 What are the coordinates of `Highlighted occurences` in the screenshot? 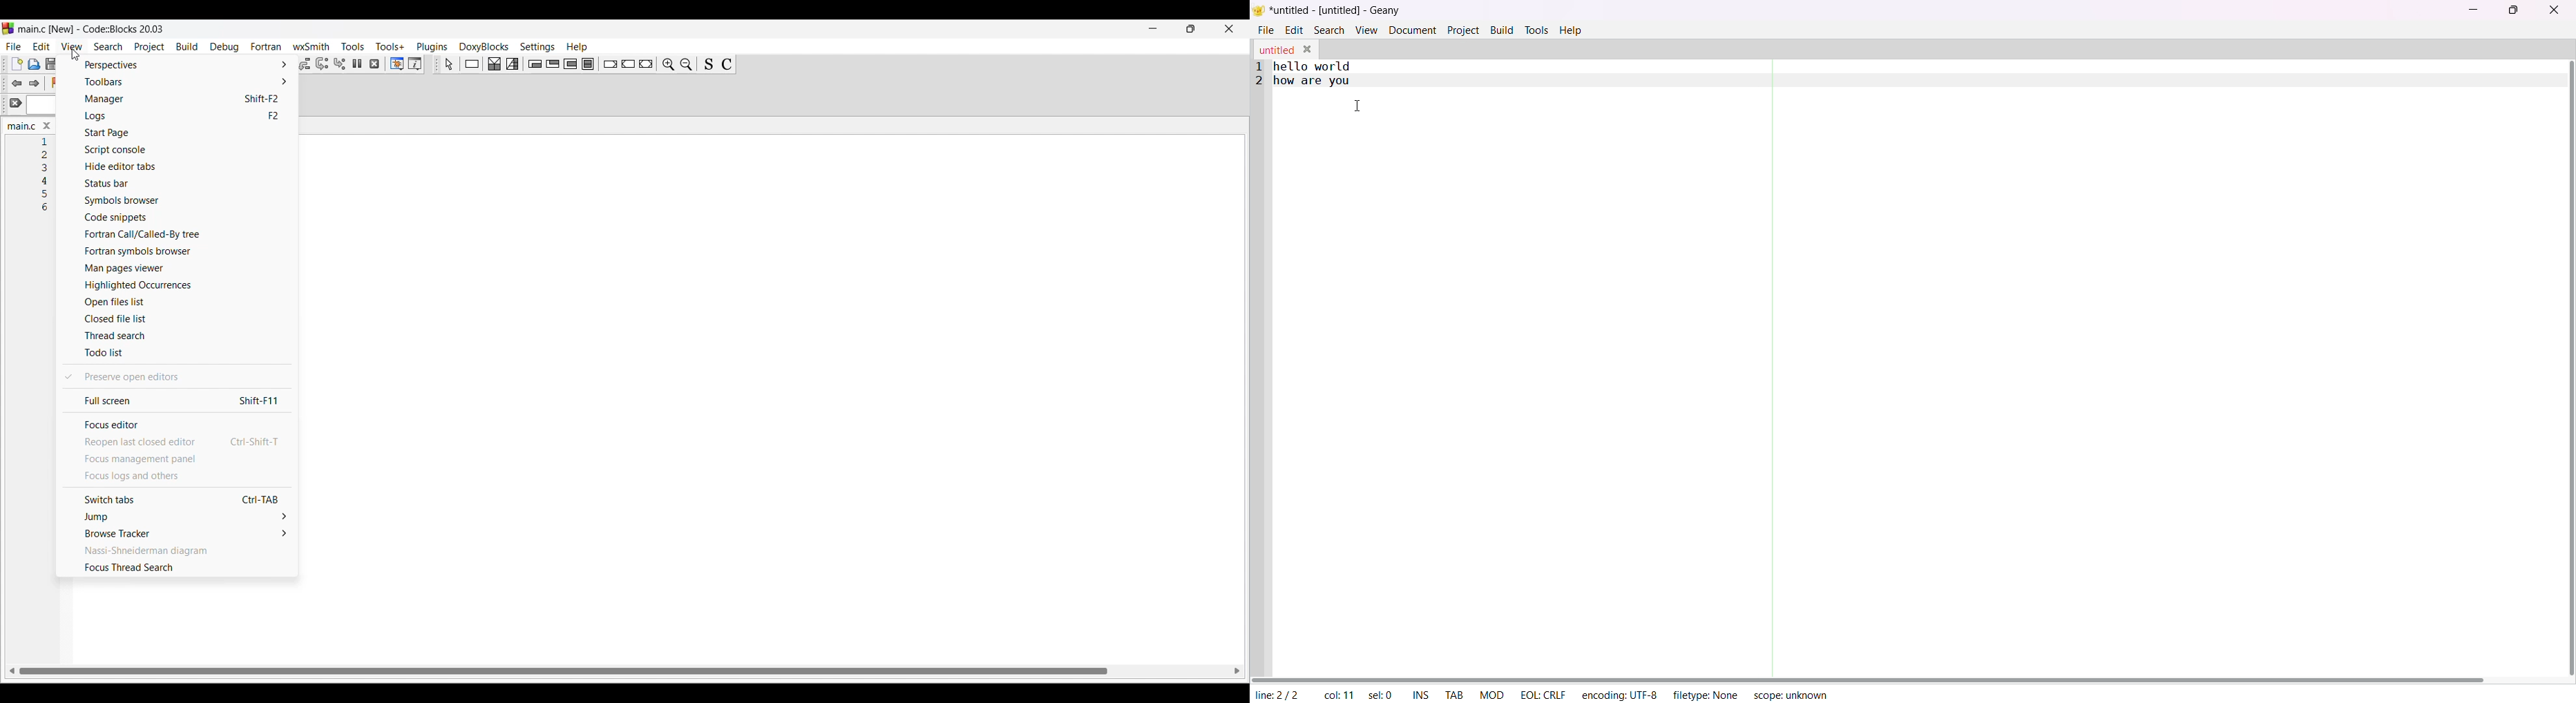 It's located at (180, 284).